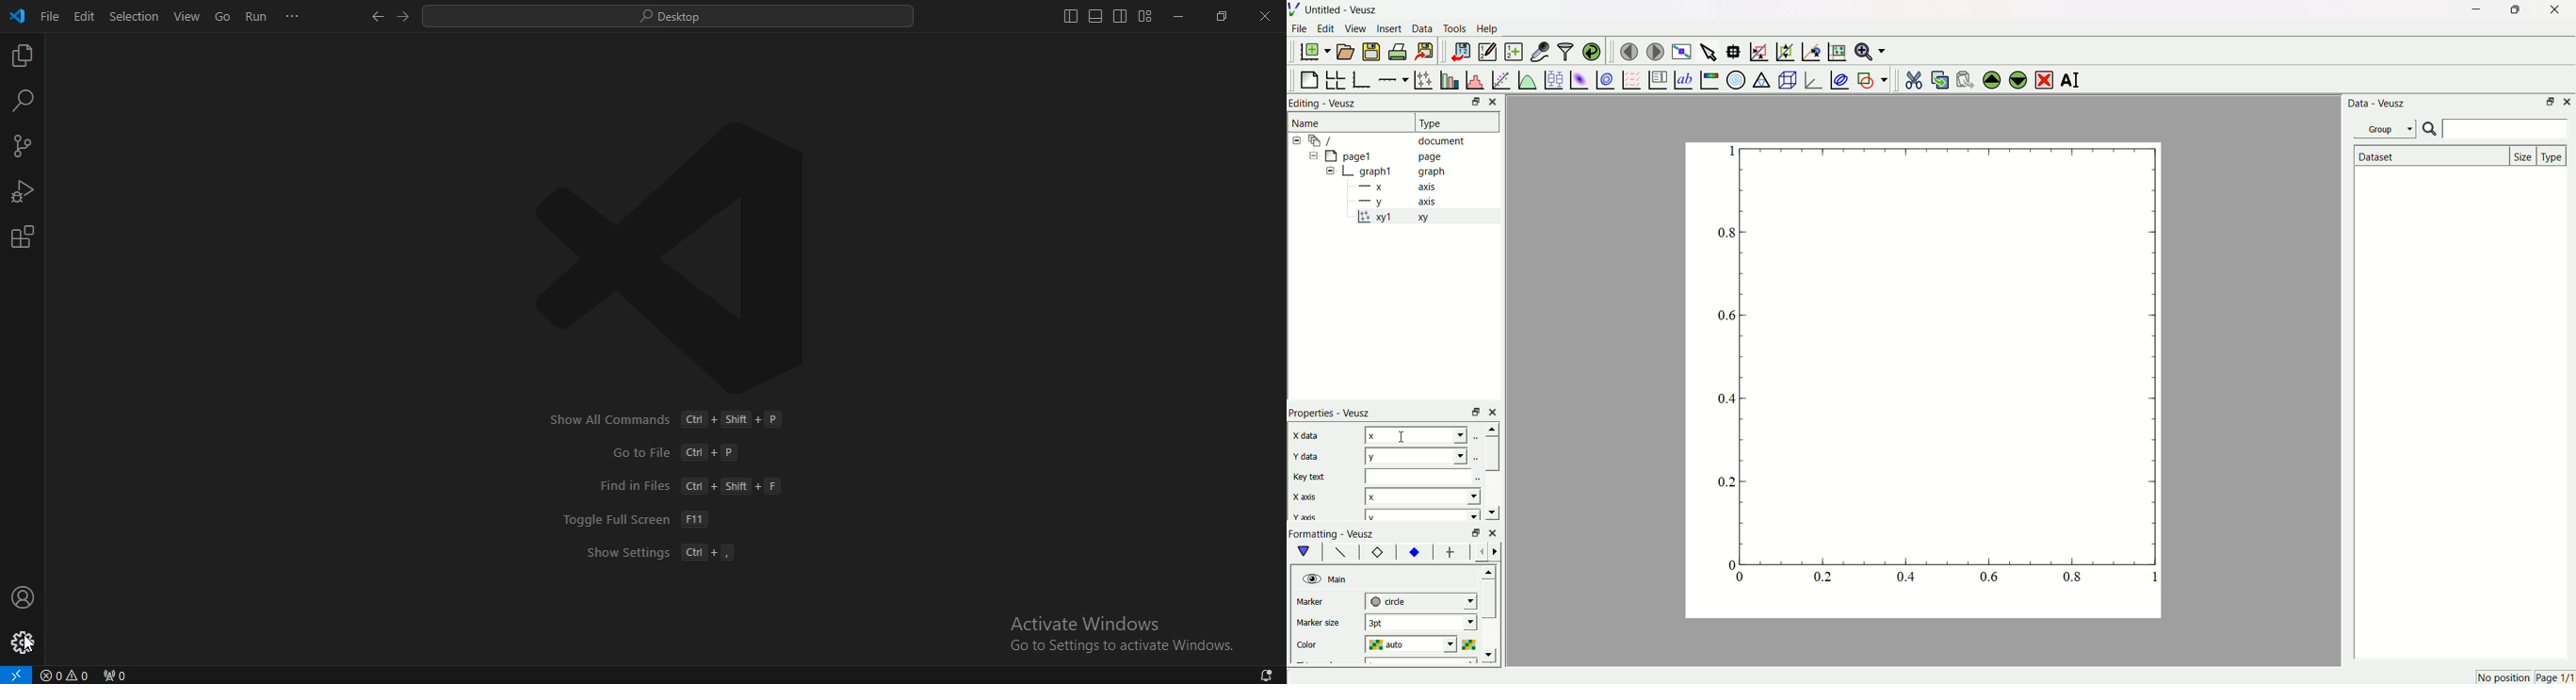  What do you see at coordinates (1915, 384) in the screenshot?
I see `page` at bounding box center [1915, 384].